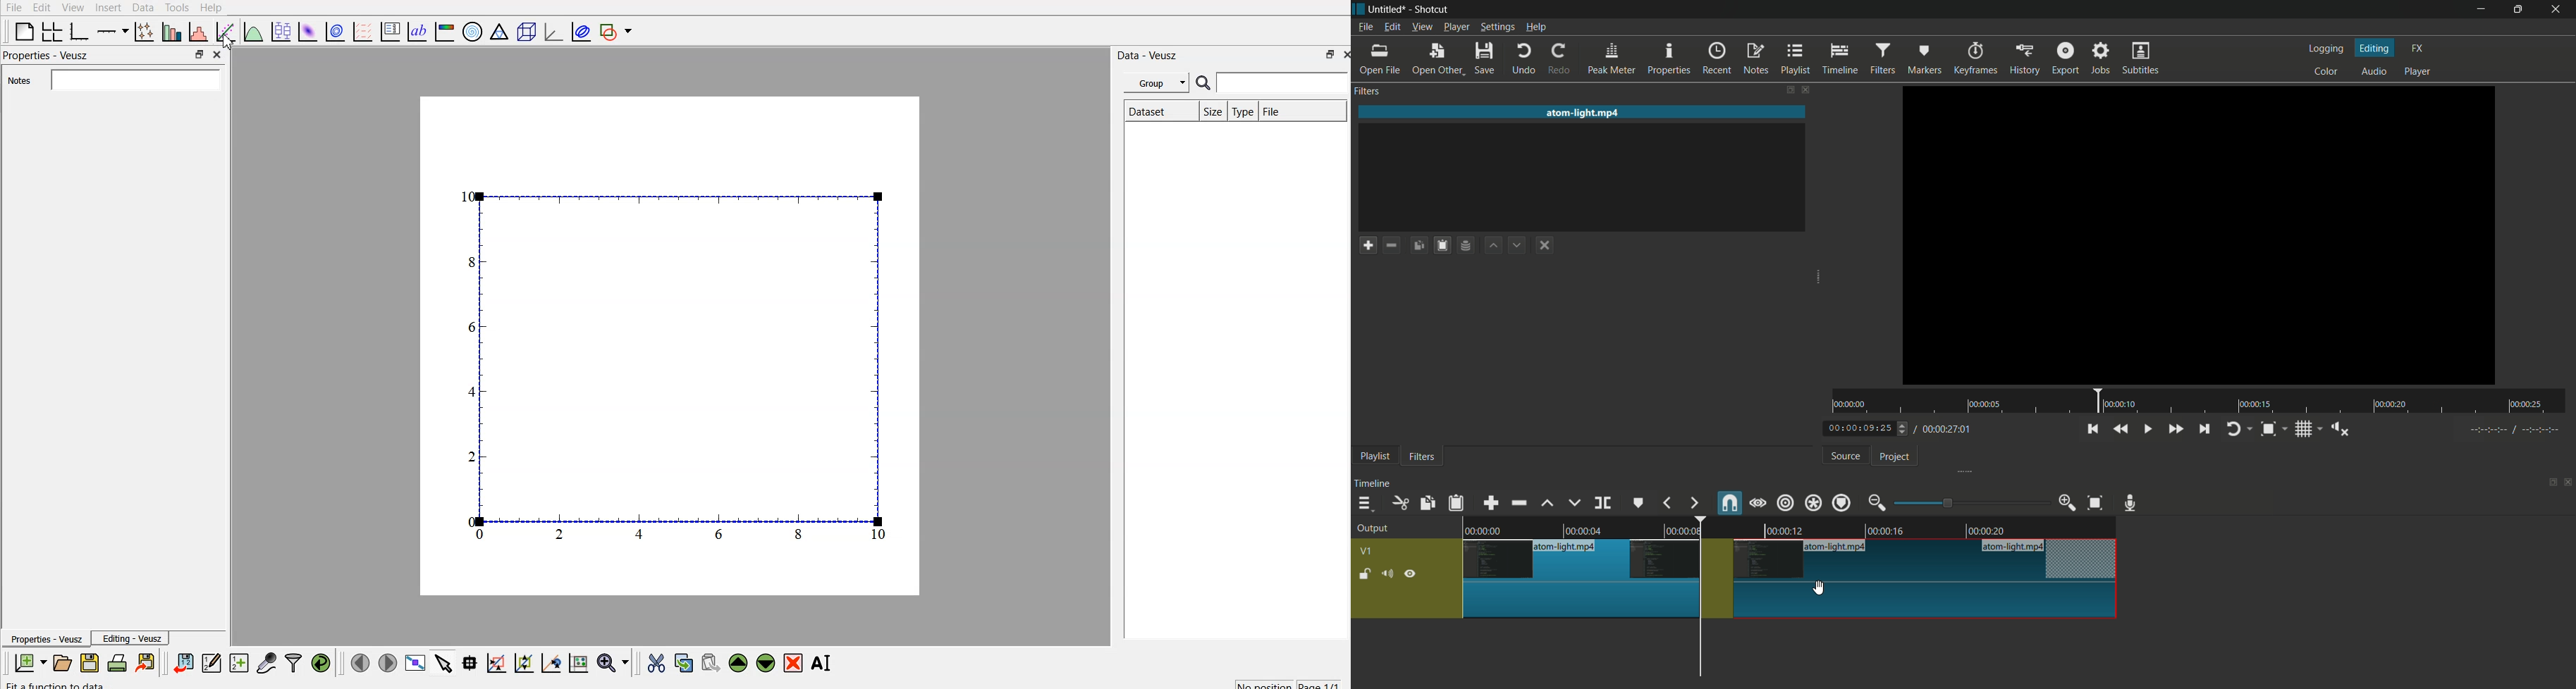 The image size is (2576, 700). What do you see at coordinates (1485, 58) in the screenshot?
I see `save` at bounding box center [1485, 58].